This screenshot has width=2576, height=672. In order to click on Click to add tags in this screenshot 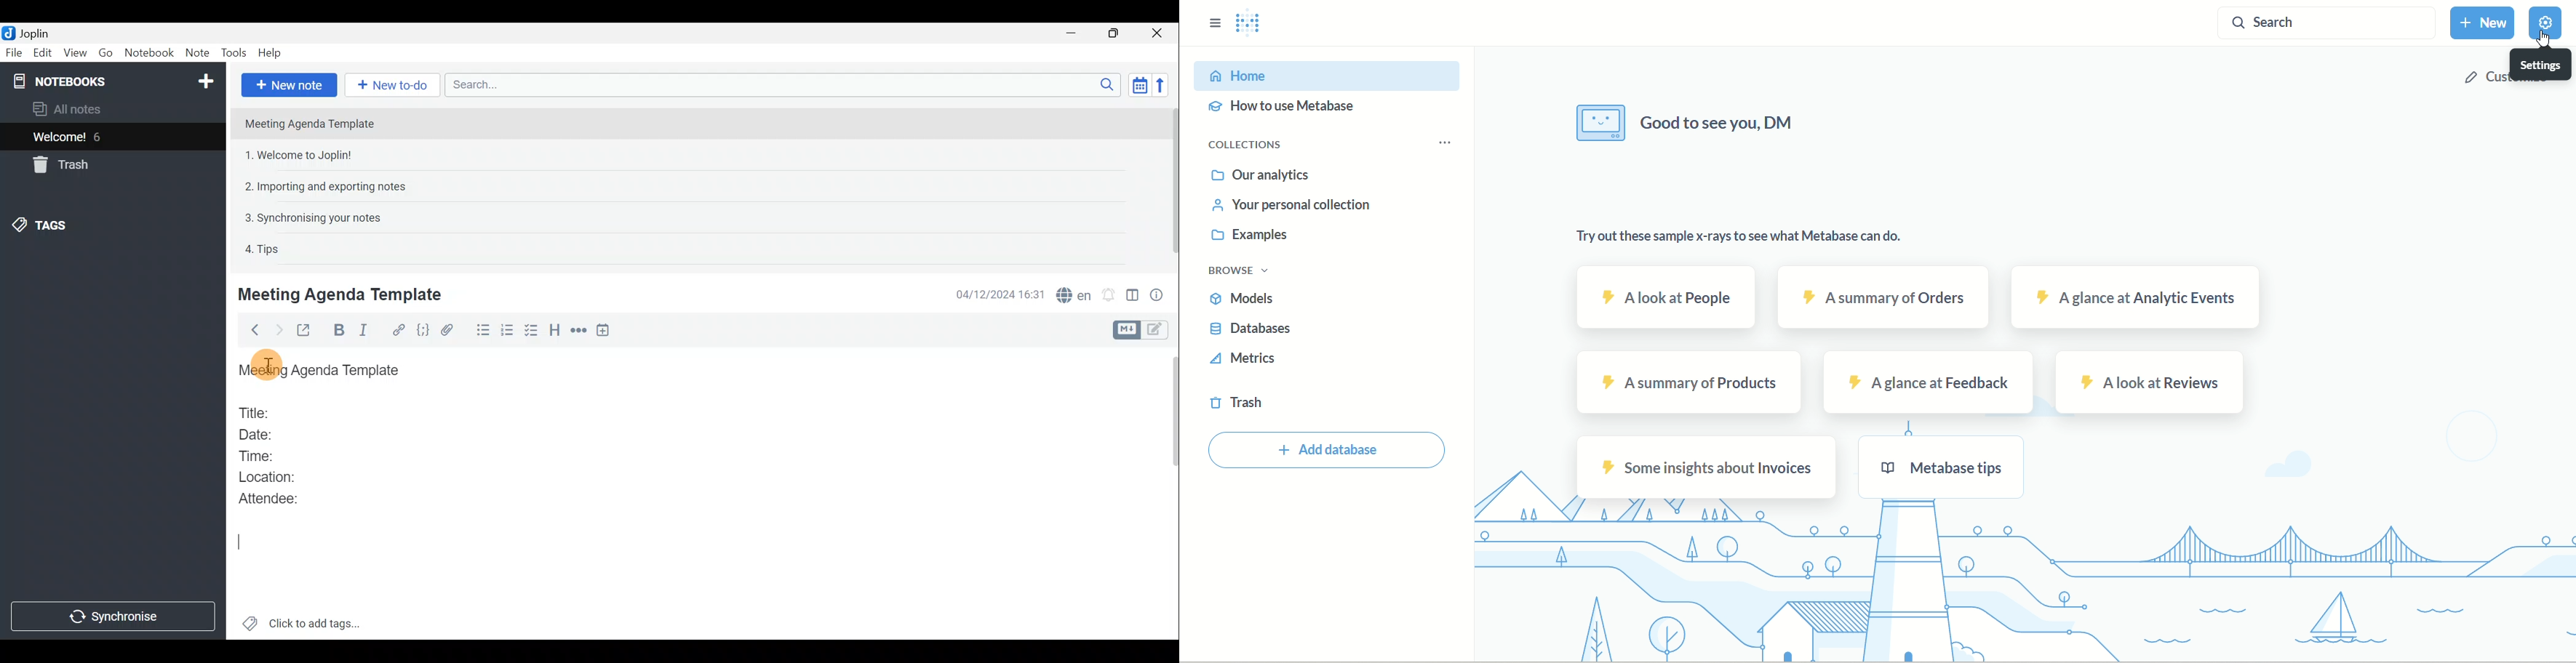, I will do `click(318, 621)`.